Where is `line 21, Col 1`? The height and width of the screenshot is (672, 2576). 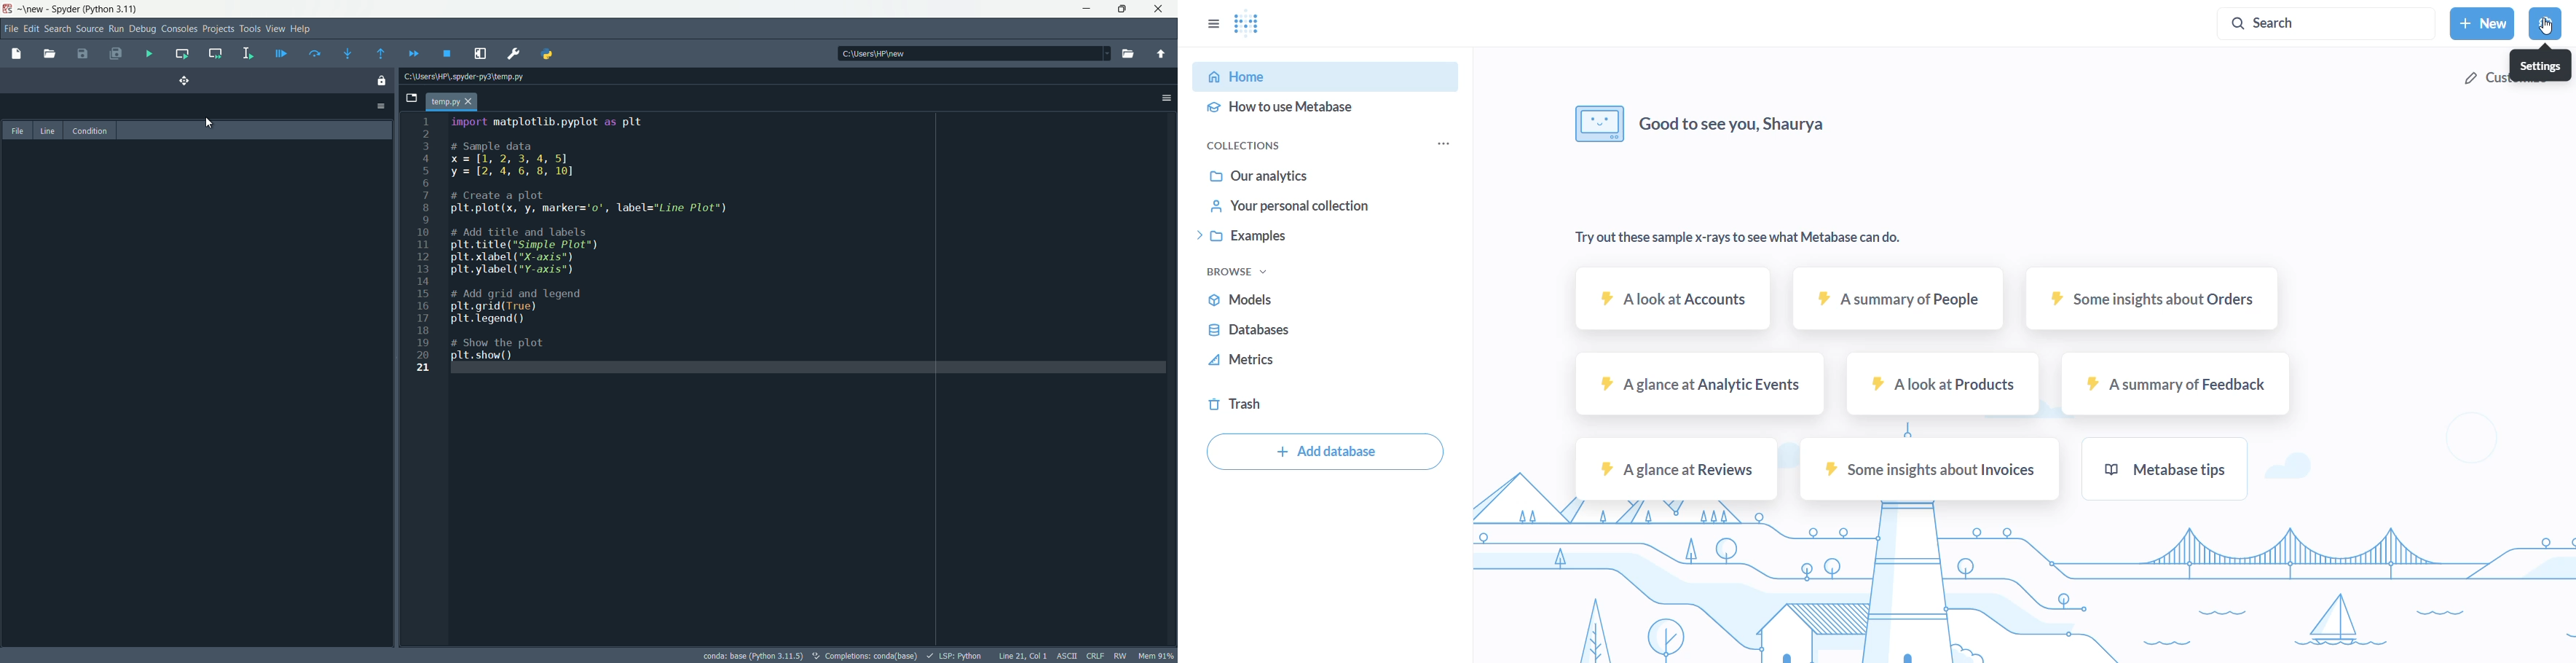
line 21, Col 1 is located at coordinates (1022, 656).